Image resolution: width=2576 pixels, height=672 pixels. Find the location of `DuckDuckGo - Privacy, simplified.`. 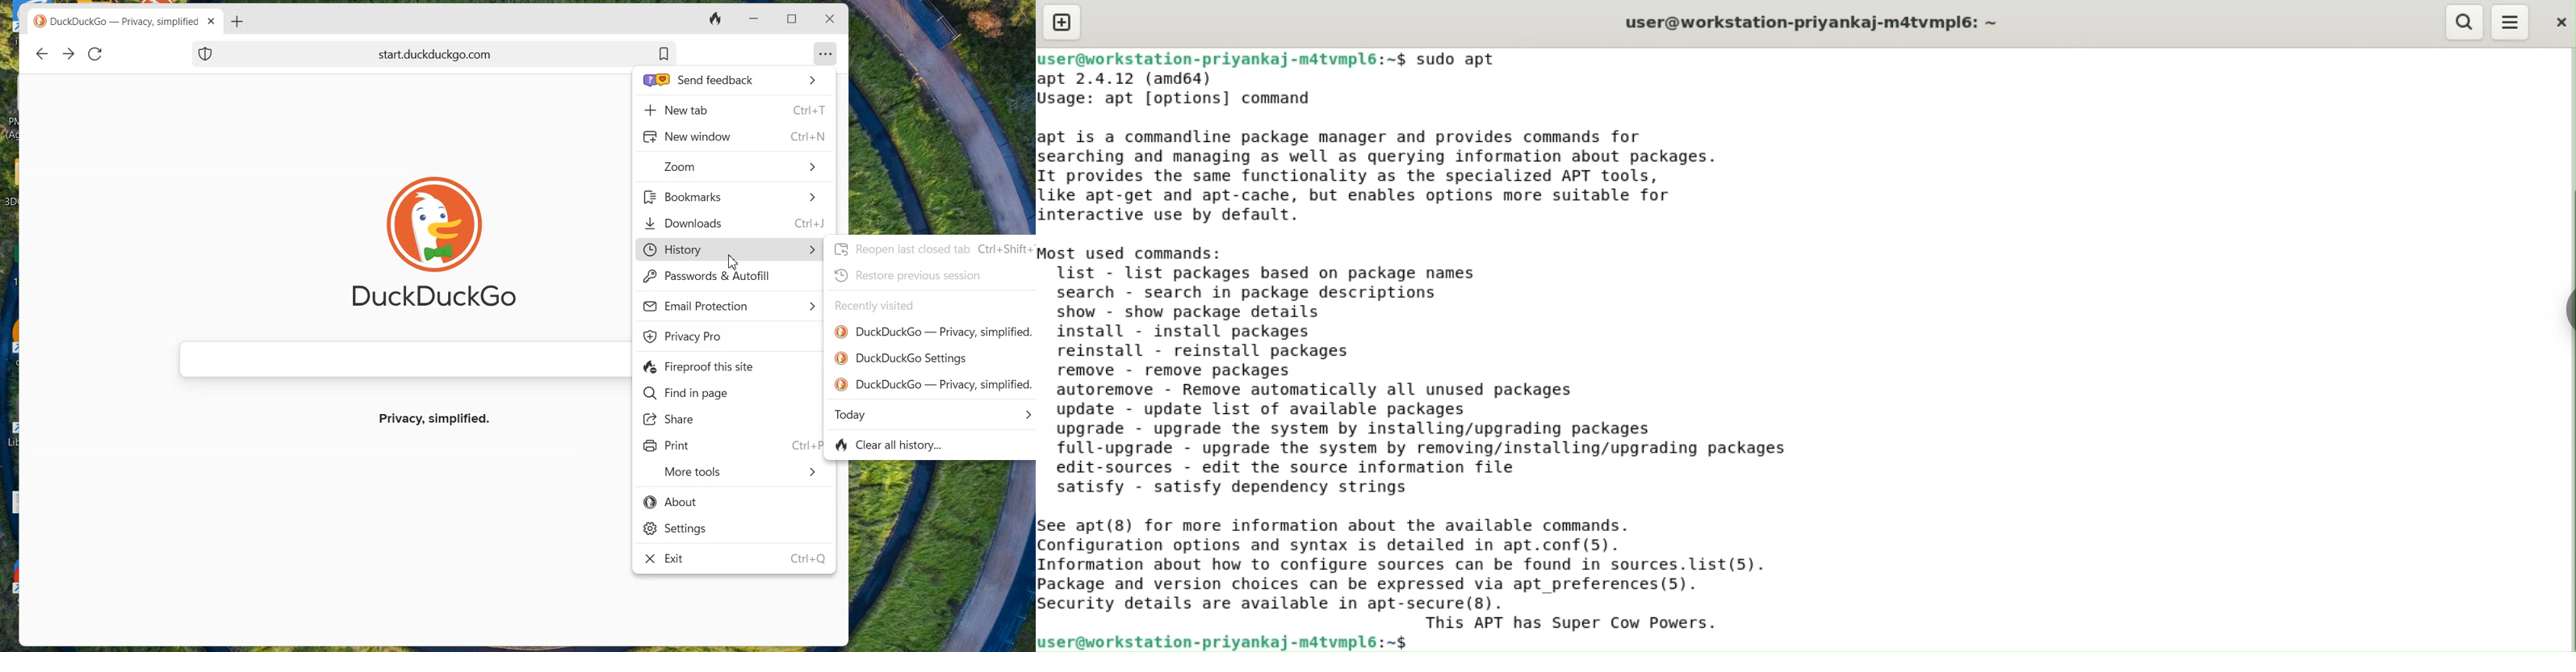

DuckDuckGo - Privacy, simplified. is located at coordinates (934, 384).